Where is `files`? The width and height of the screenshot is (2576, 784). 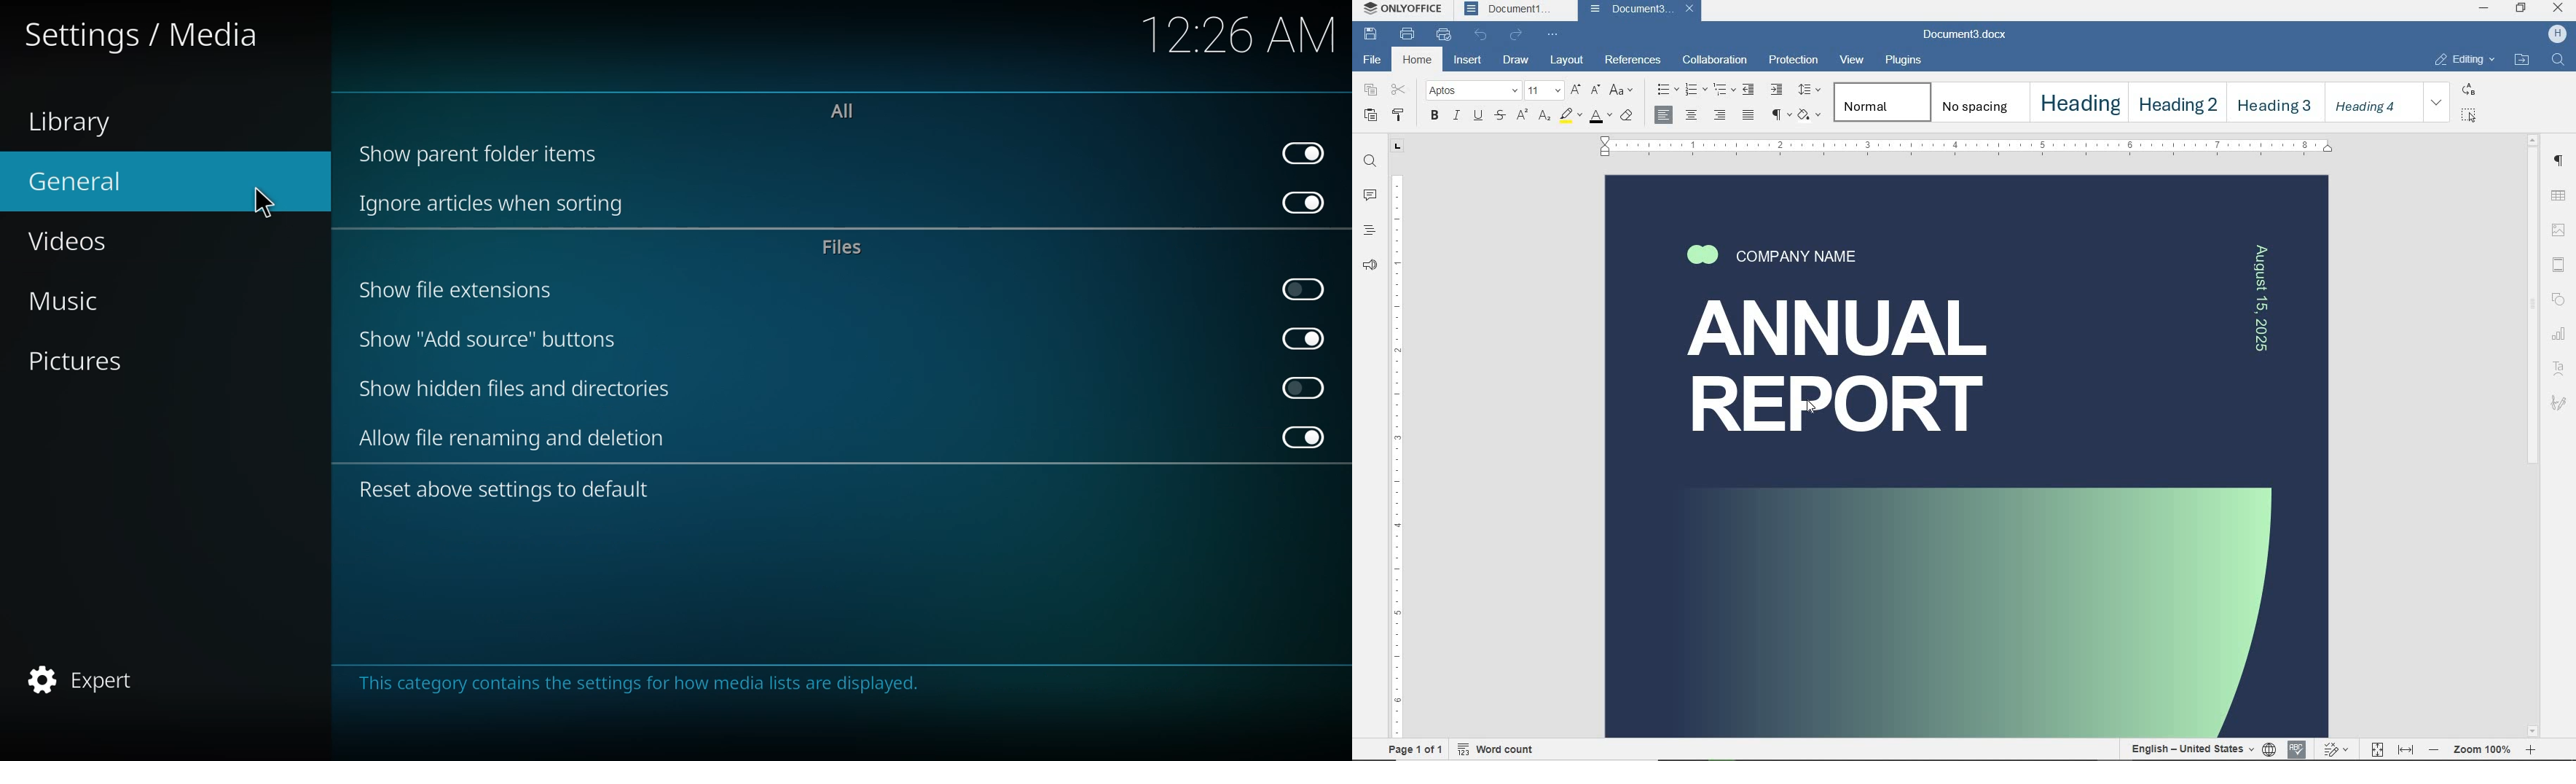
files is located at coordinates (844, 249).